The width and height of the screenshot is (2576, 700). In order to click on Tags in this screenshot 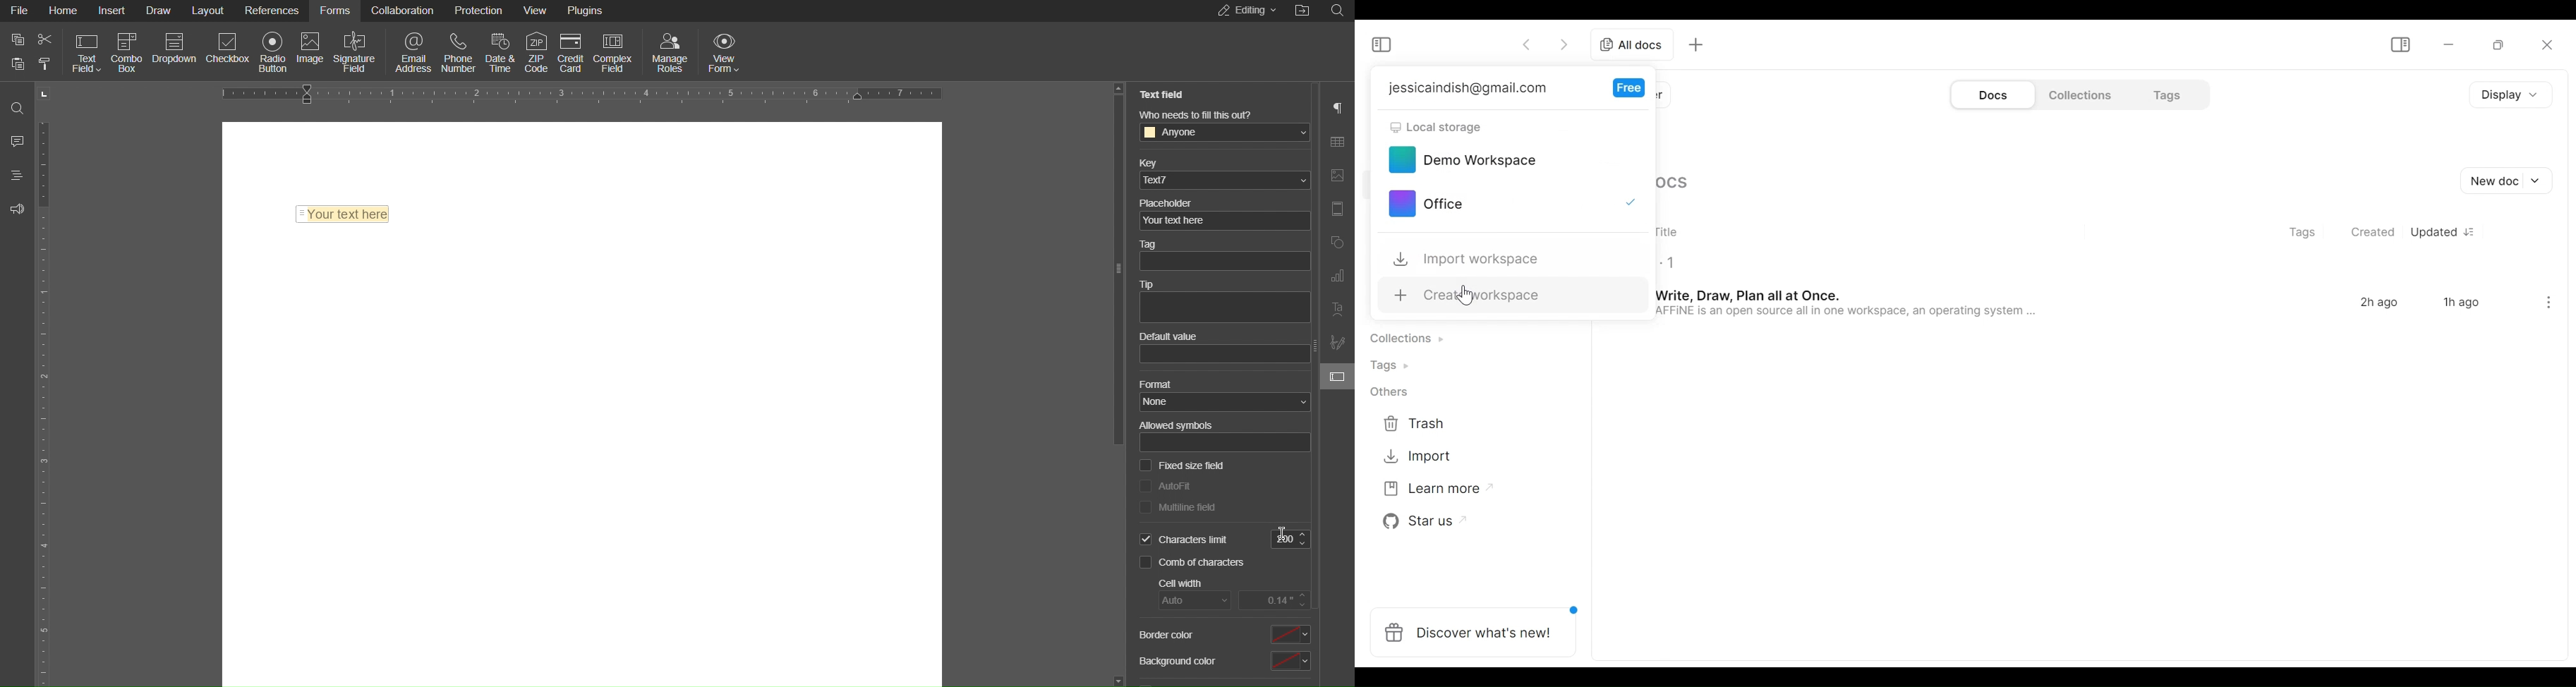, I will do `click(2303, 232)`.